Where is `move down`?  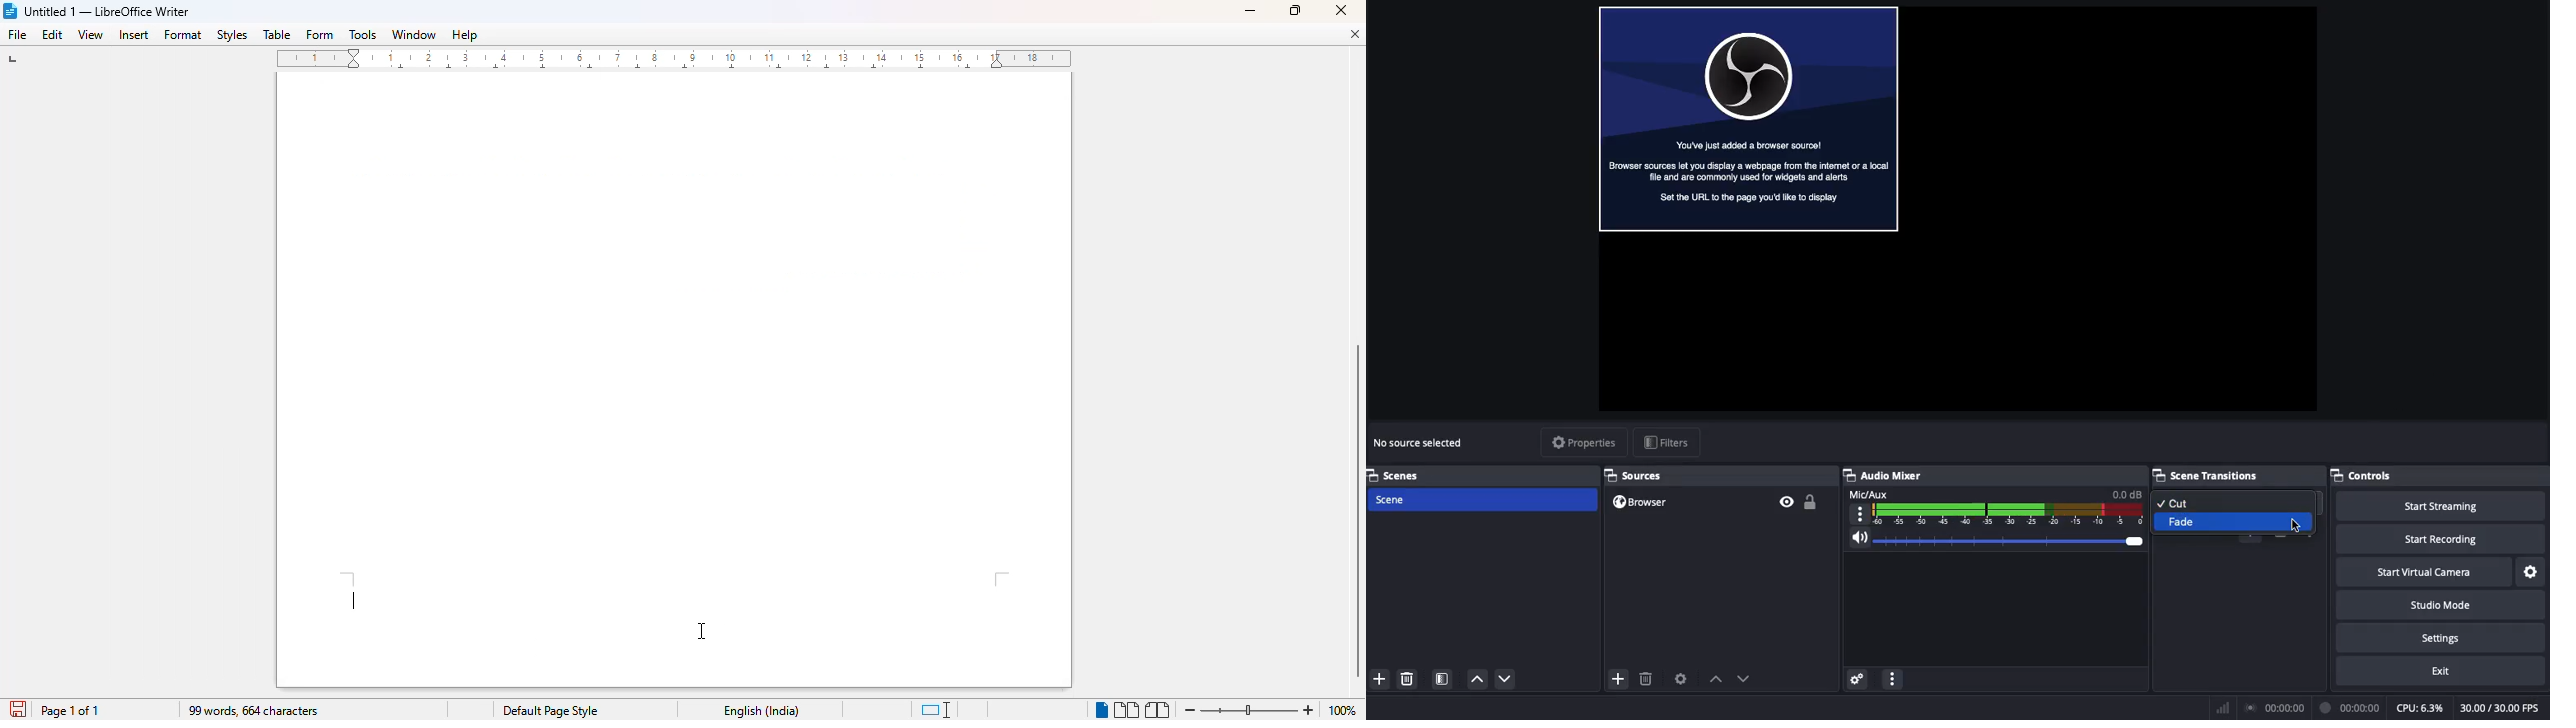 move down is located at coordinates (1749, 678).